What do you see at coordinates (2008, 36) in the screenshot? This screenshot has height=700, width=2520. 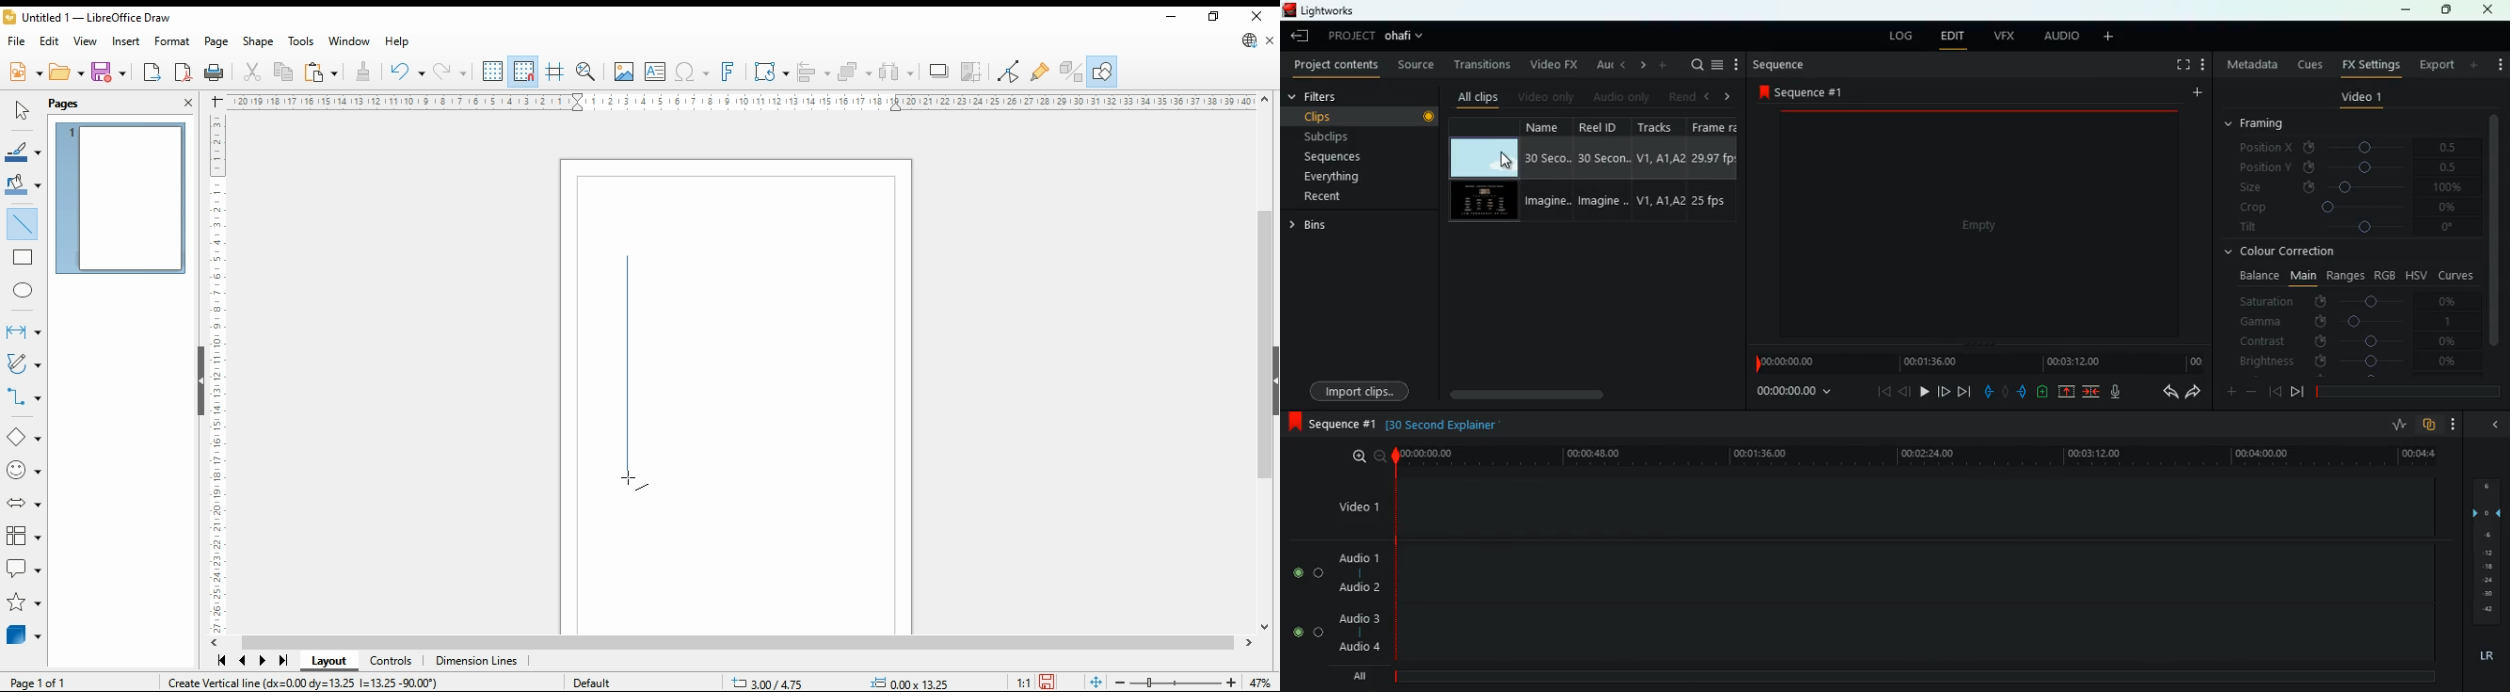 I see `vfx` at bounding box center [2008, 36].